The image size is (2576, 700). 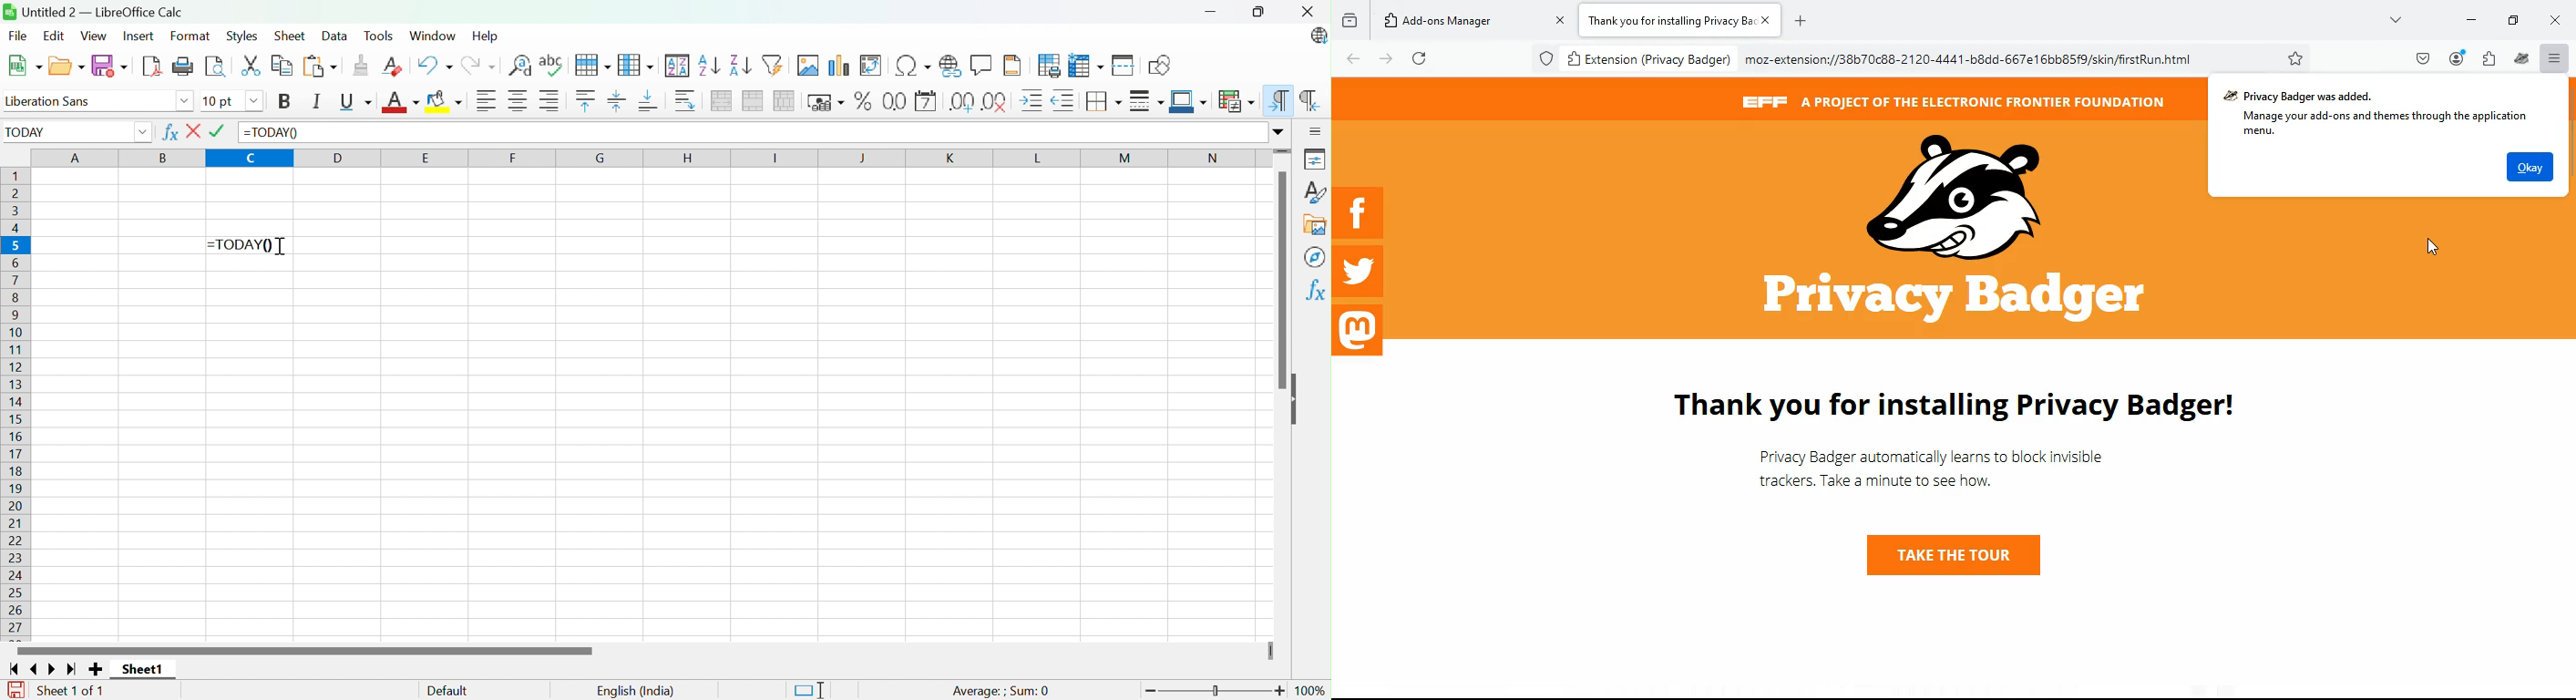 What do you see at coordinates (949, 65) in the screenshot?
I see `Insert hyperlink` at bounding box center [949, 65].